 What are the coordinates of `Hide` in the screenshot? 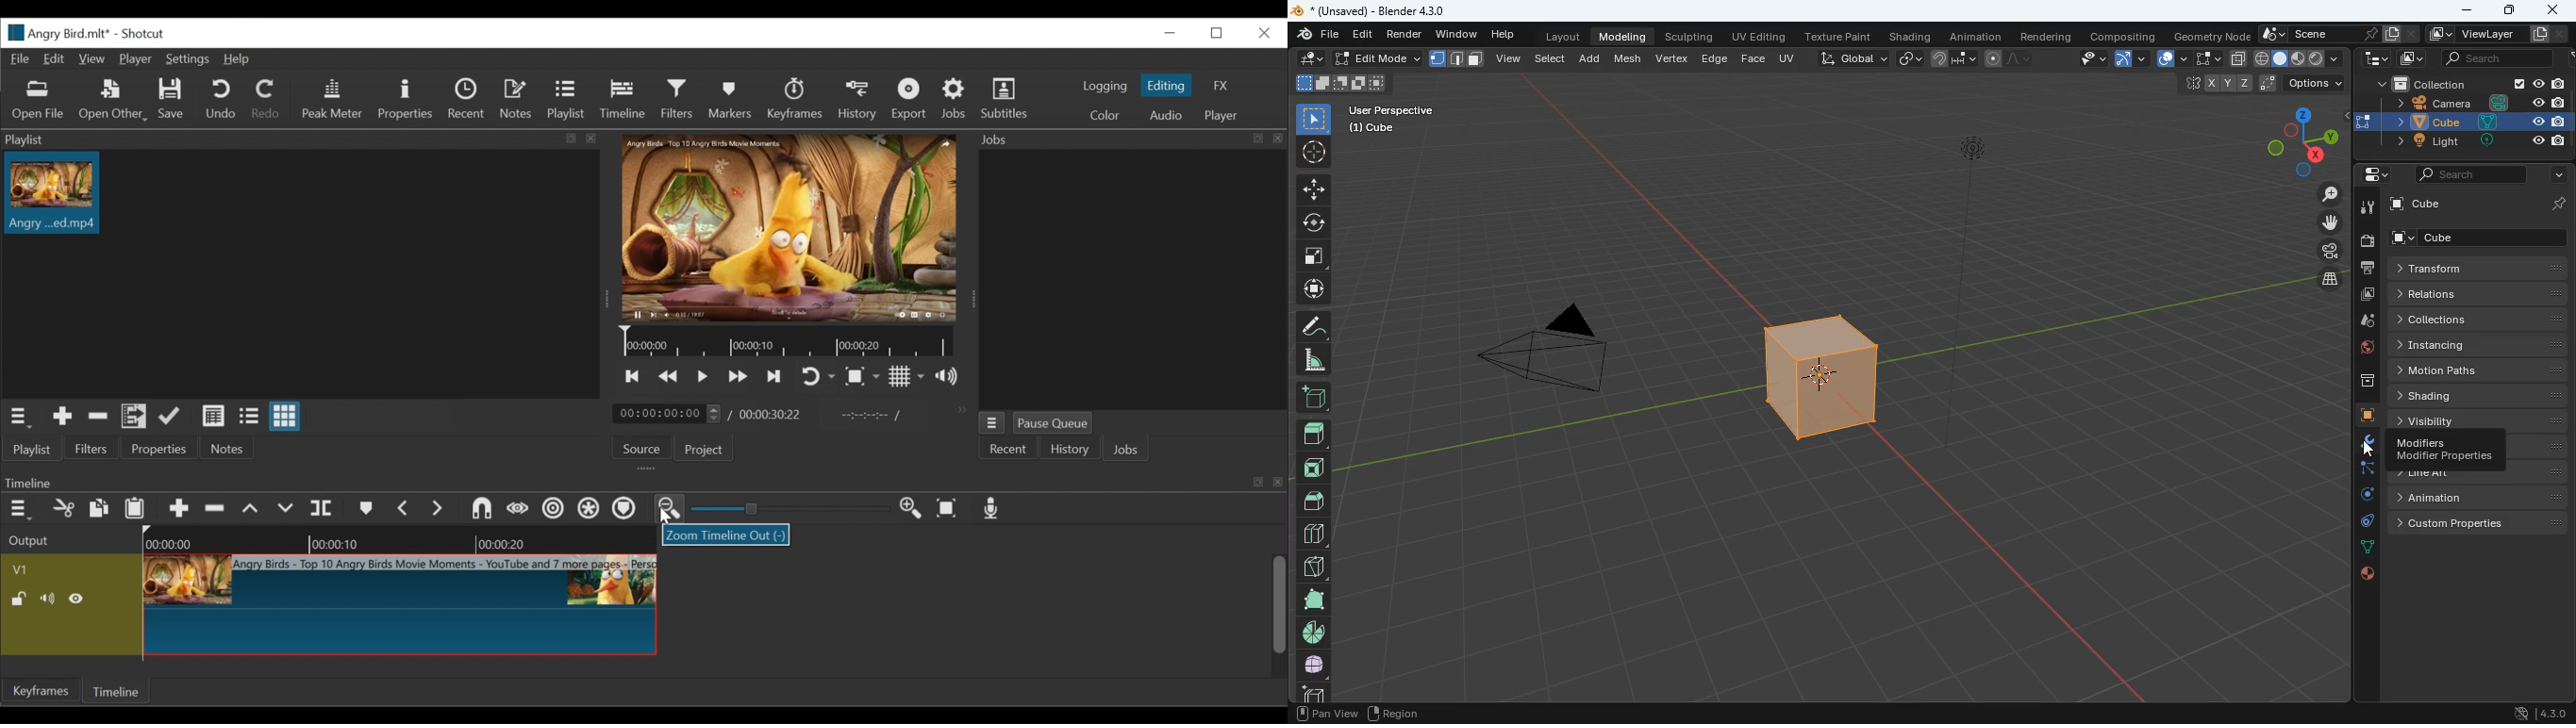 It's located at (79, 599).